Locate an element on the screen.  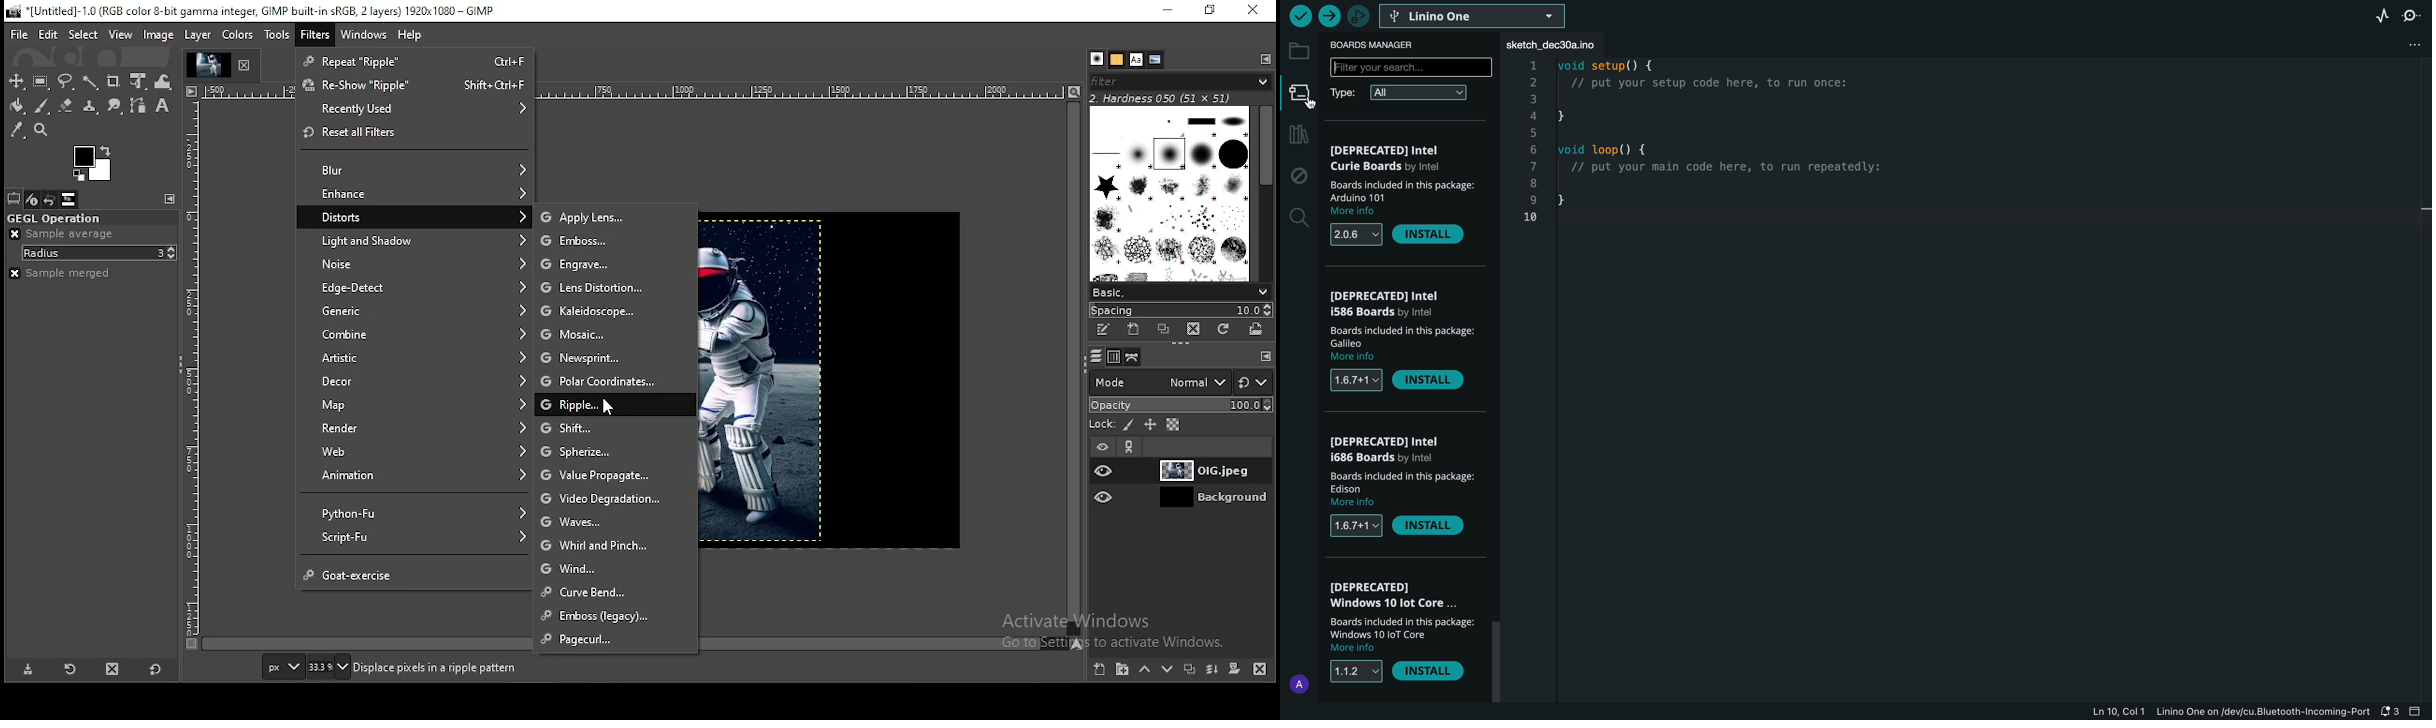
delete tool preset is located at coordinates (110, 672).